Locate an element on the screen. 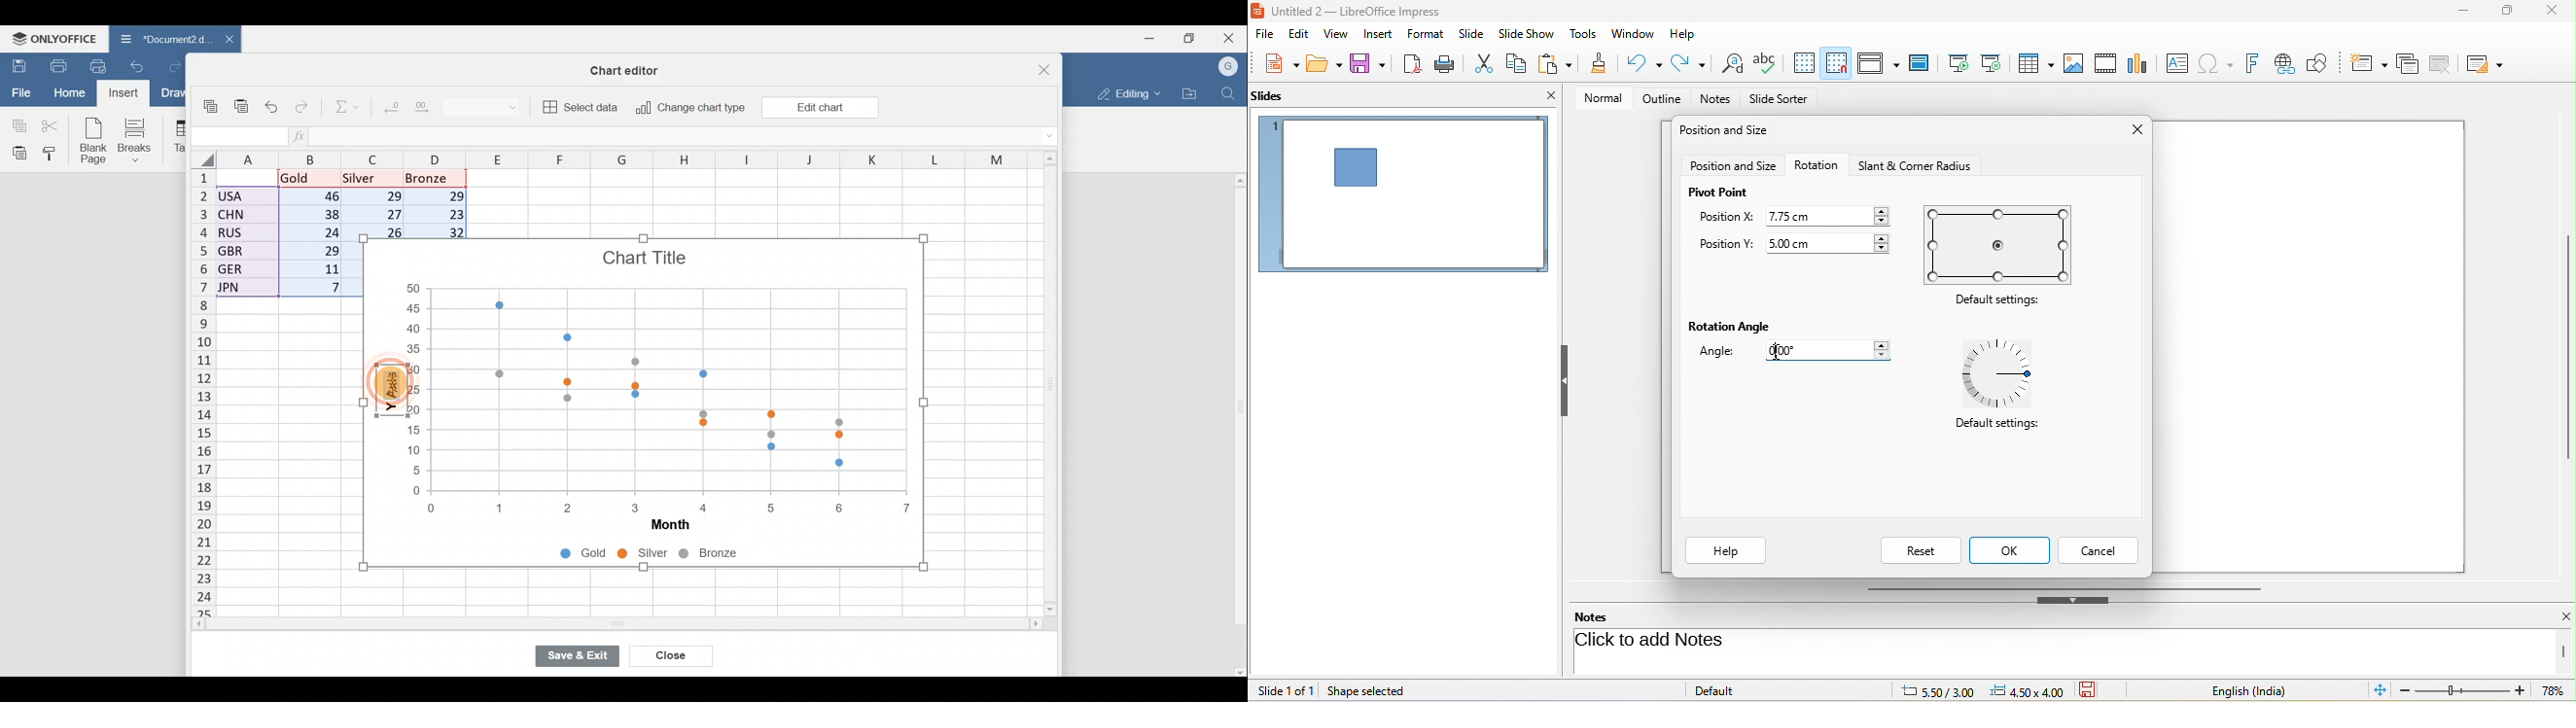  Table is located at coordinates (178, 137).